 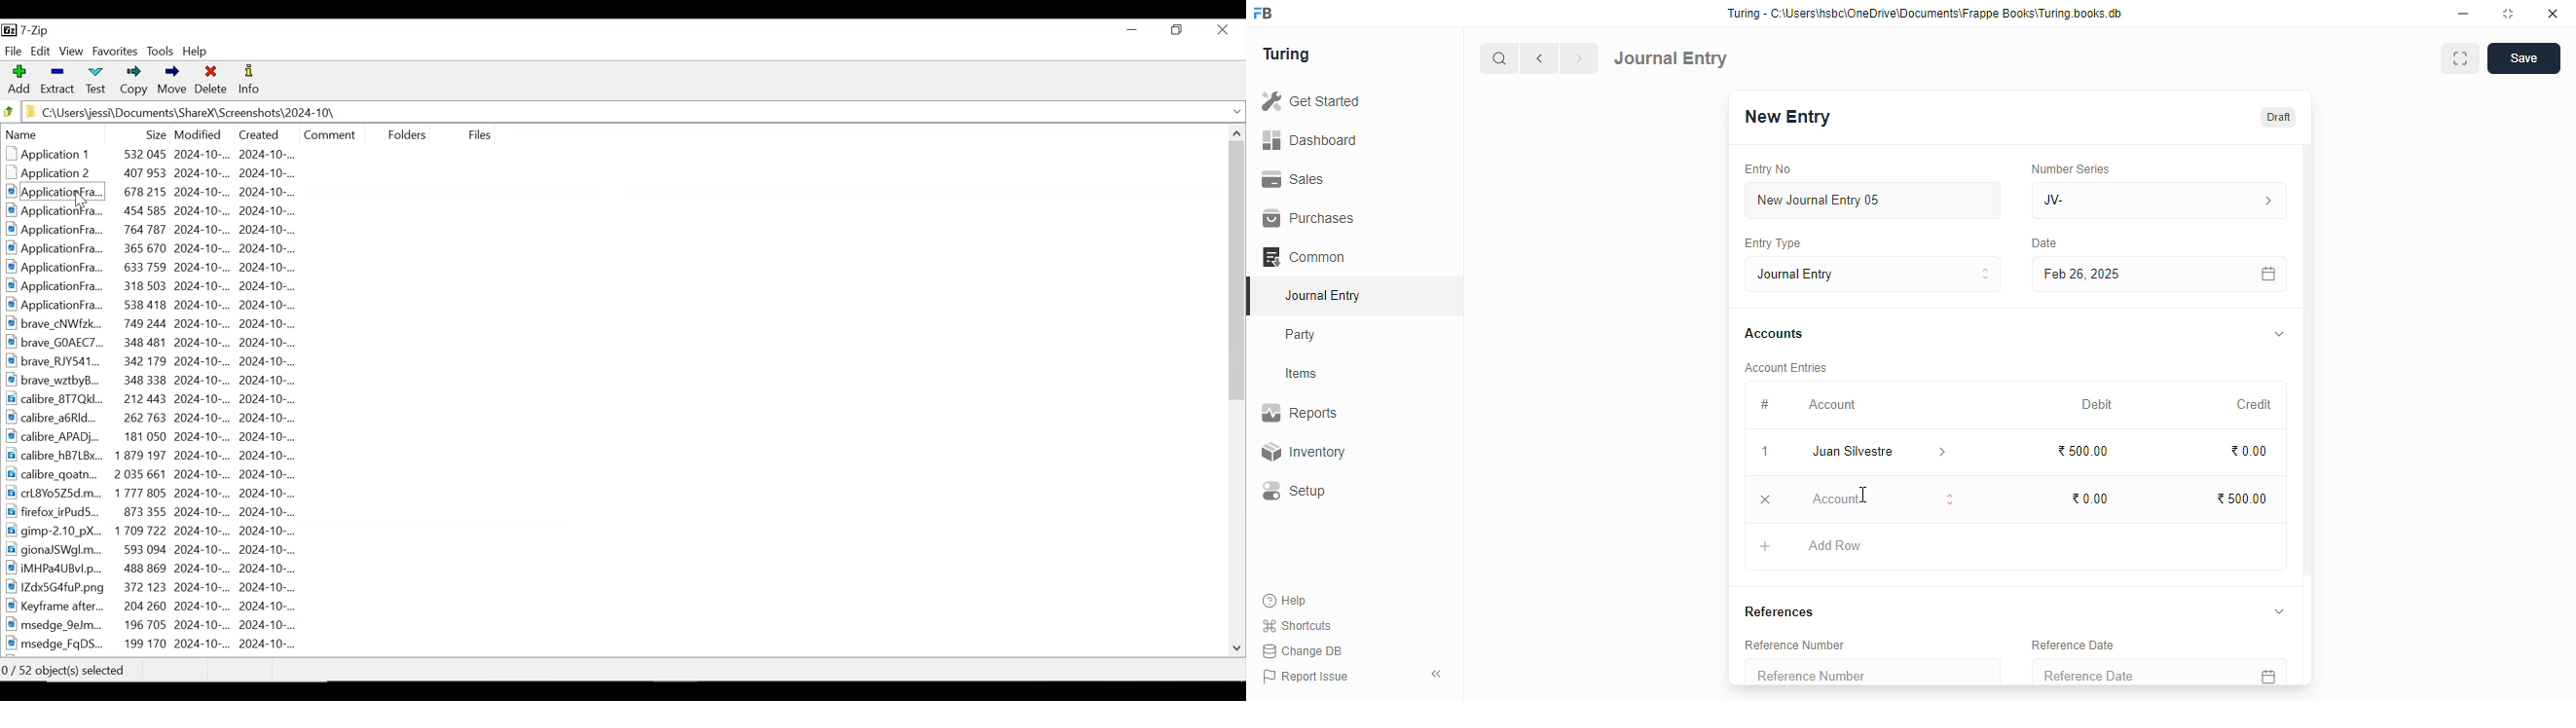 What do you see at coordinates (1306, 257) in the screenshot?
I see `common` at bounding box center [1306, 257].